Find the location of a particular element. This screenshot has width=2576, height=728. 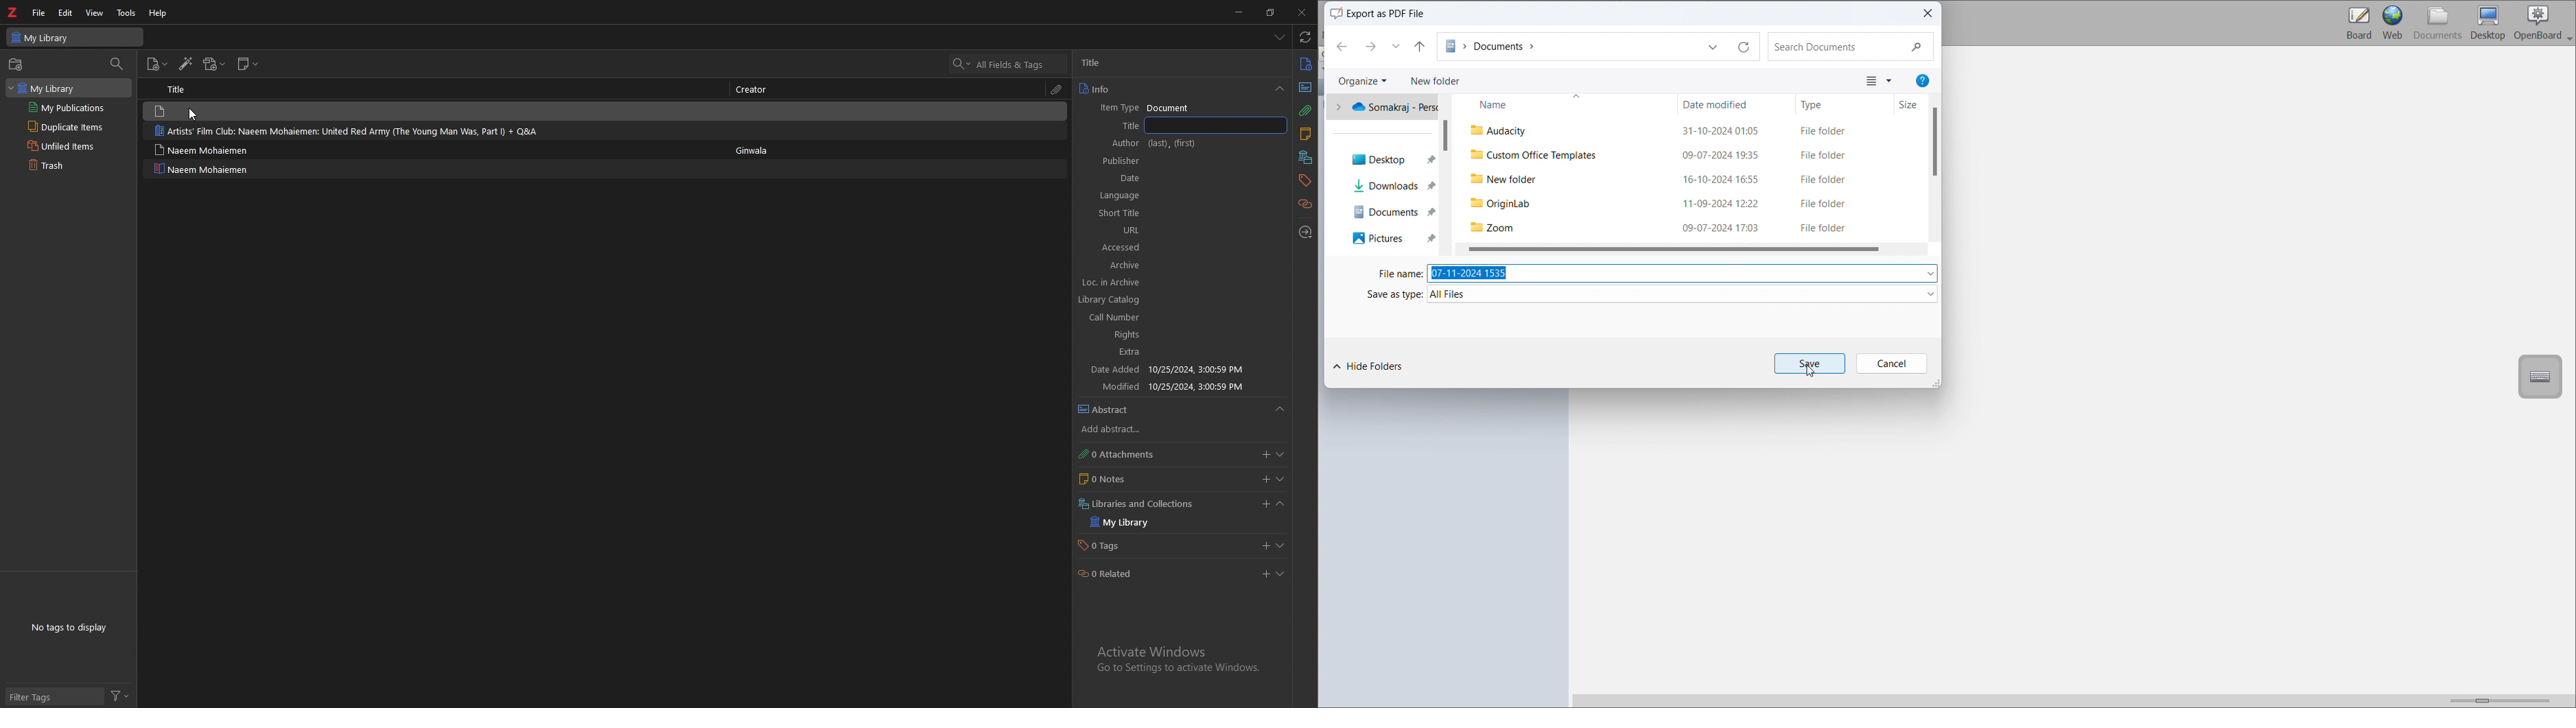

tags is located at coordinates (1304, 180).